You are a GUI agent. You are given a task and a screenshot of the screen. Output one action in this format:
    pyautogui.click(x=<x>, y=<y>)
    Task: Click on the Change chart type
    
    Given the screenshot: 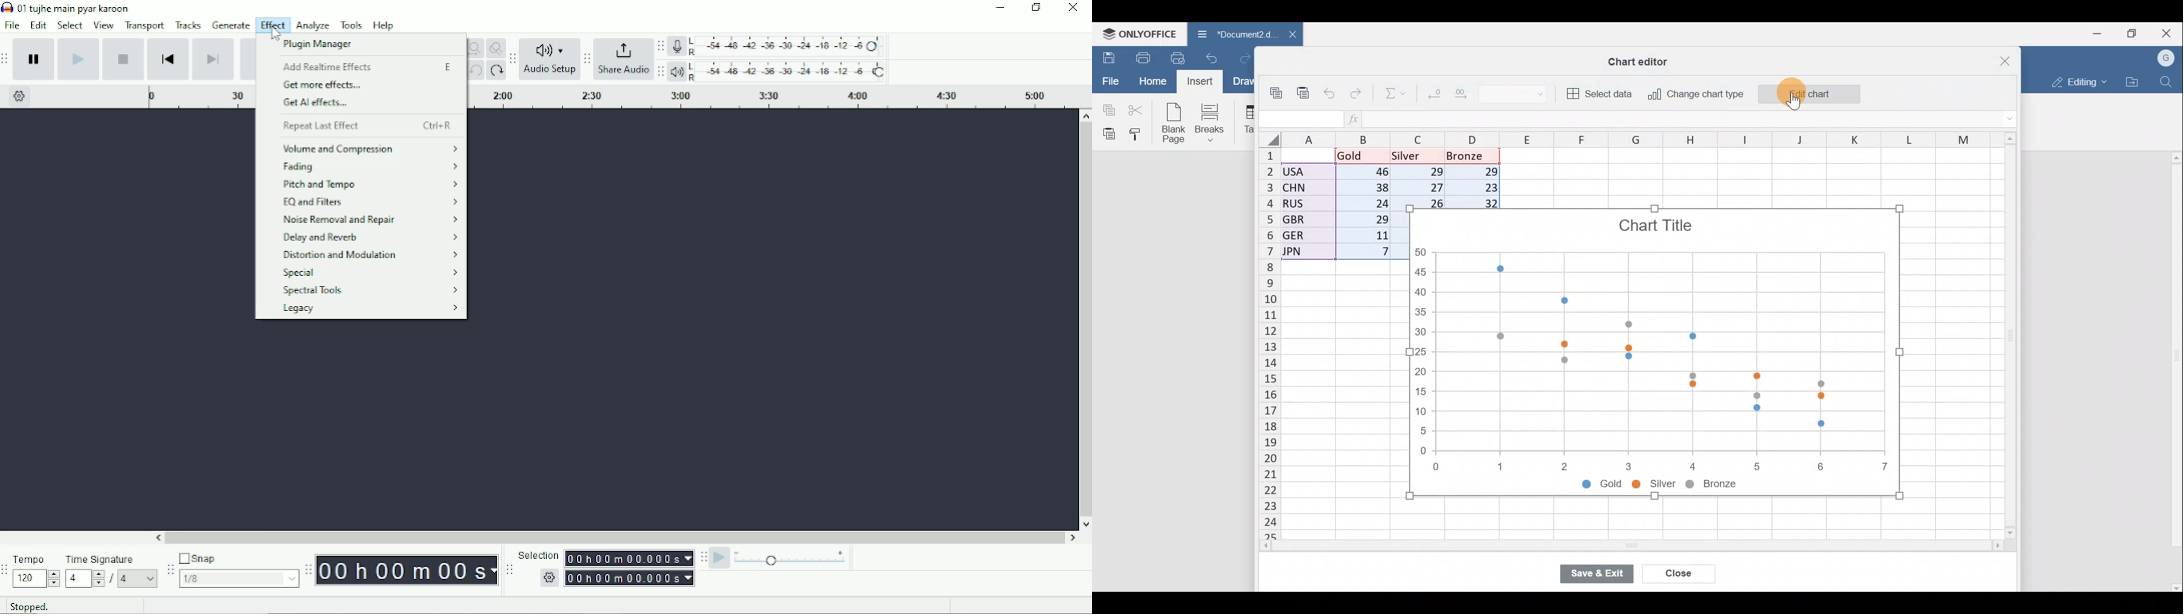 What is the action you would take?
    pyautogui.click(x=1696, y=94)
    